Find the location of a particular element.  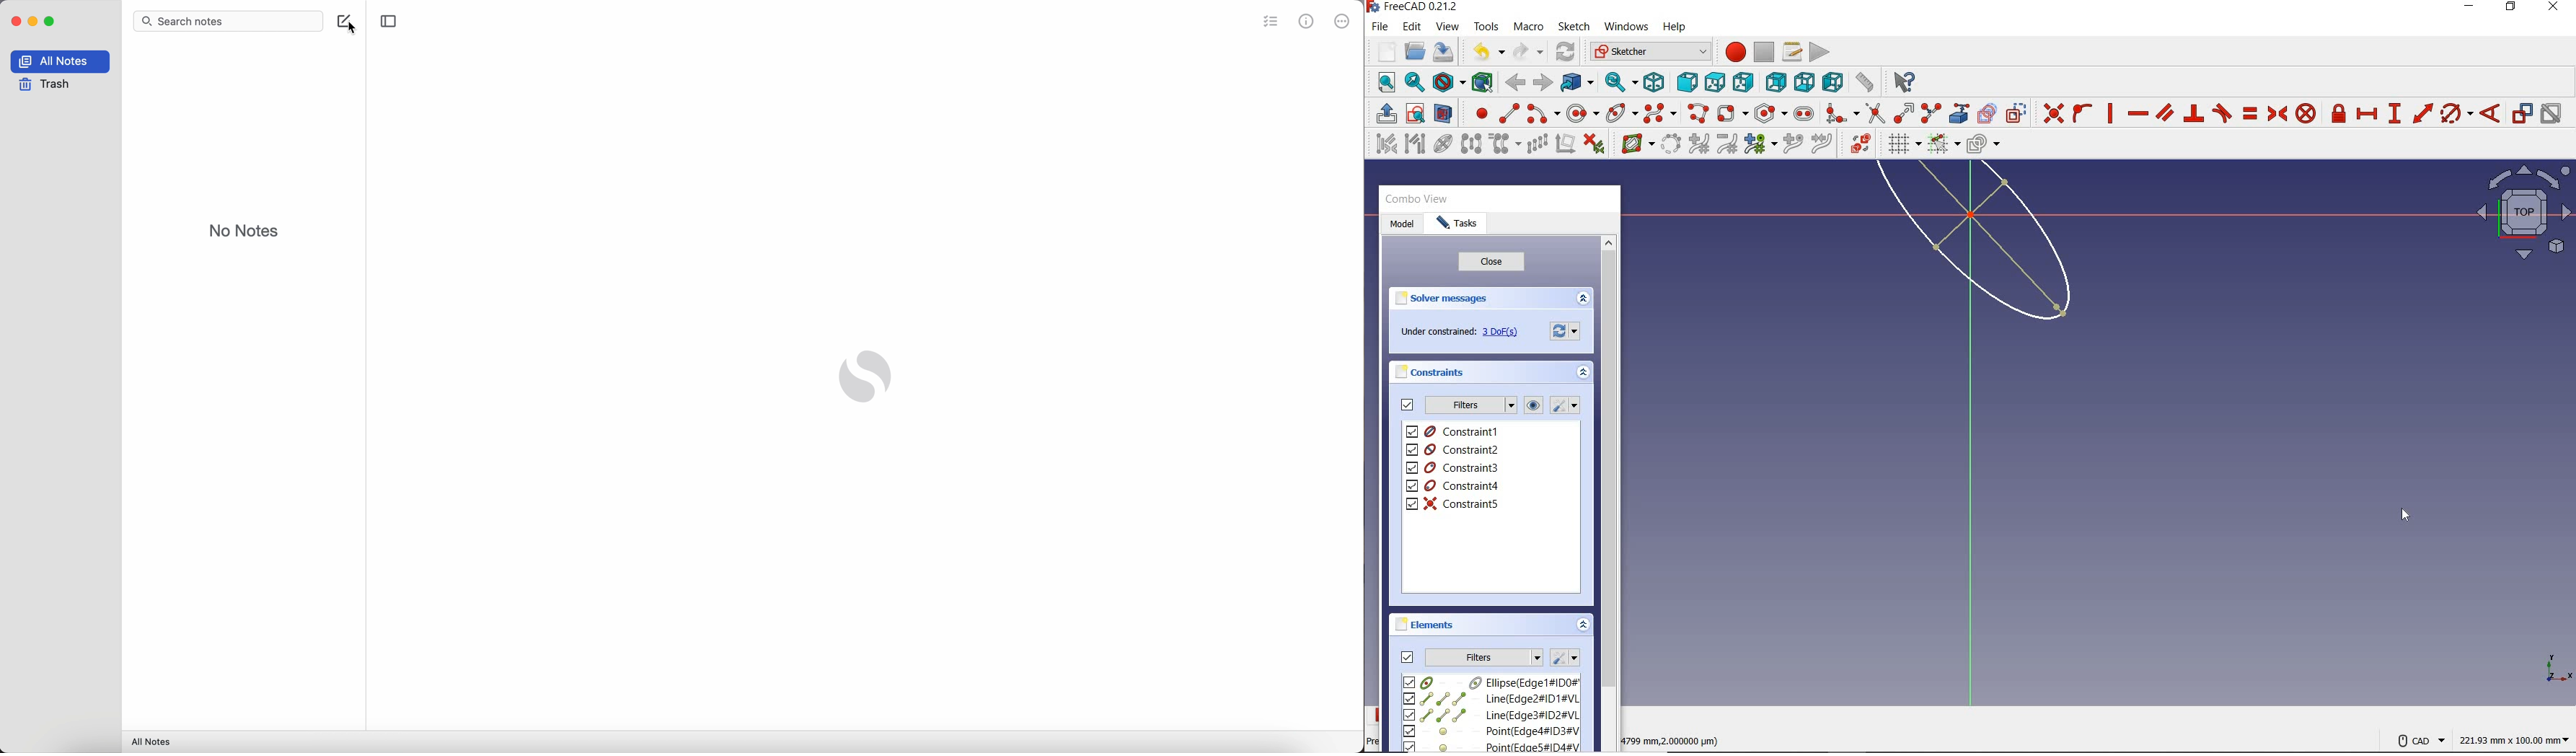

element3 is located at coordinates (1491, 715).